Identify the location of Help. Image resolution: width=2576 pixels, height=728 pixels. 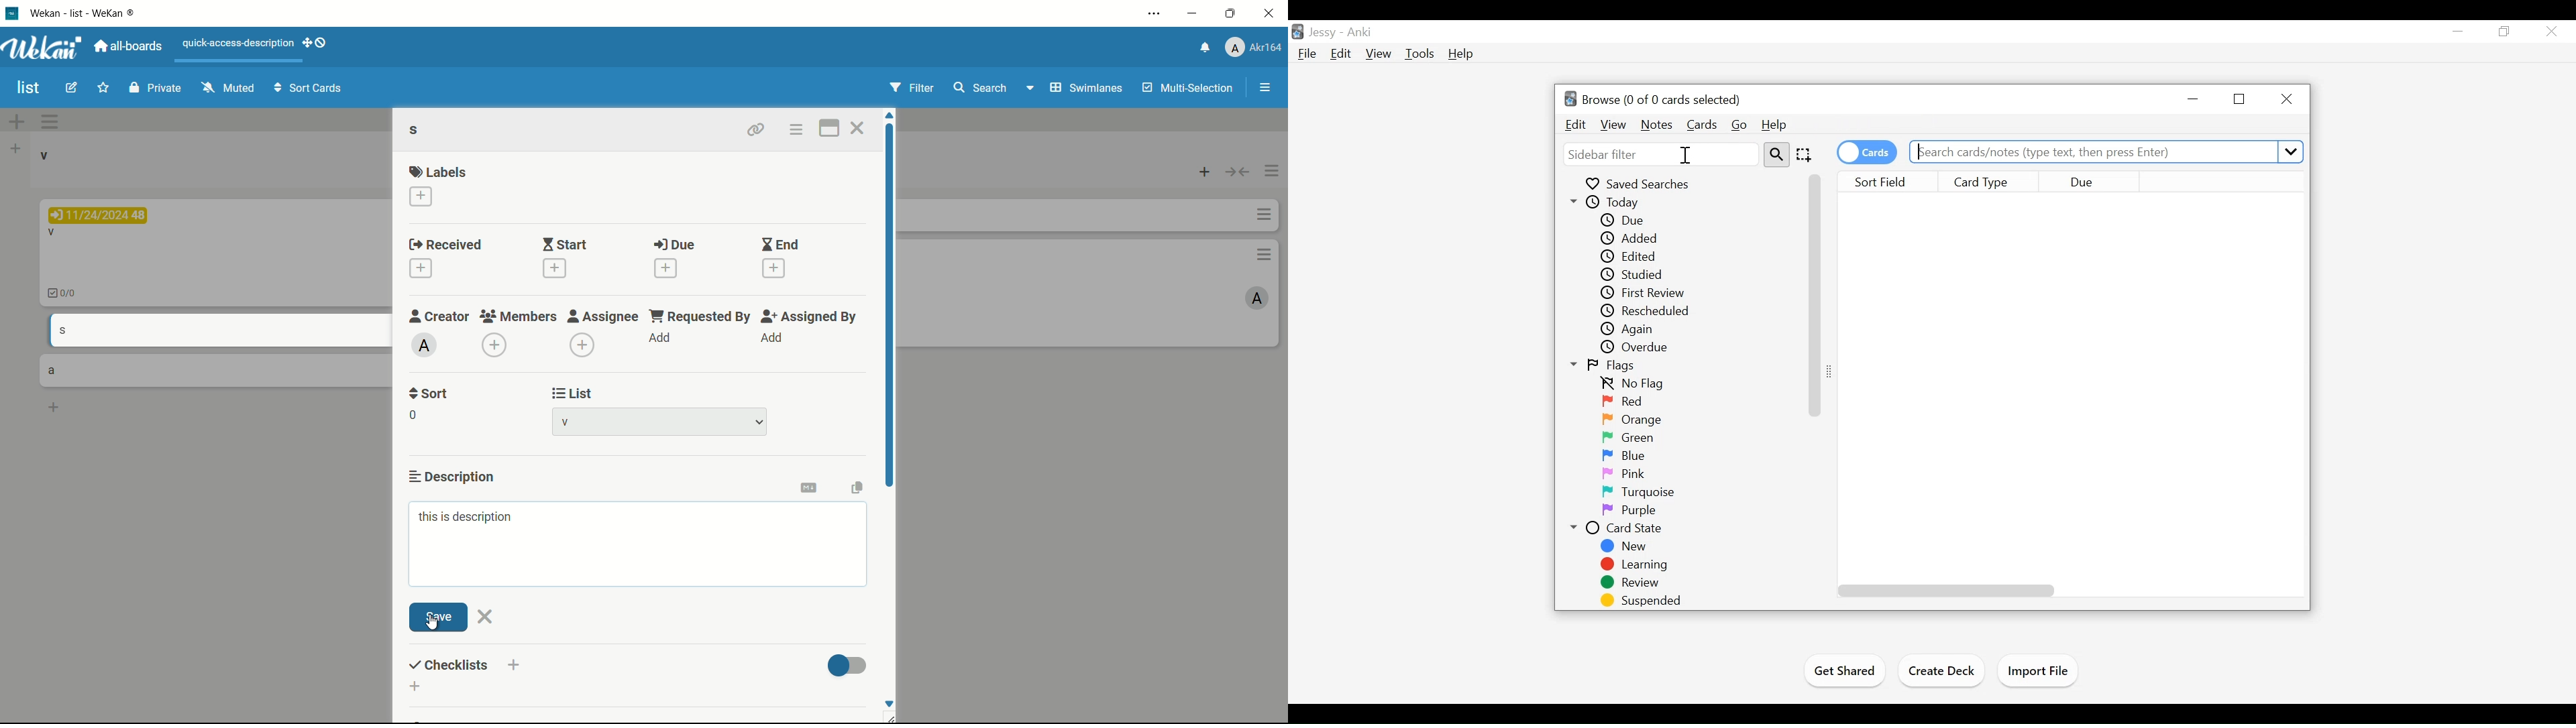
(1460, 54).